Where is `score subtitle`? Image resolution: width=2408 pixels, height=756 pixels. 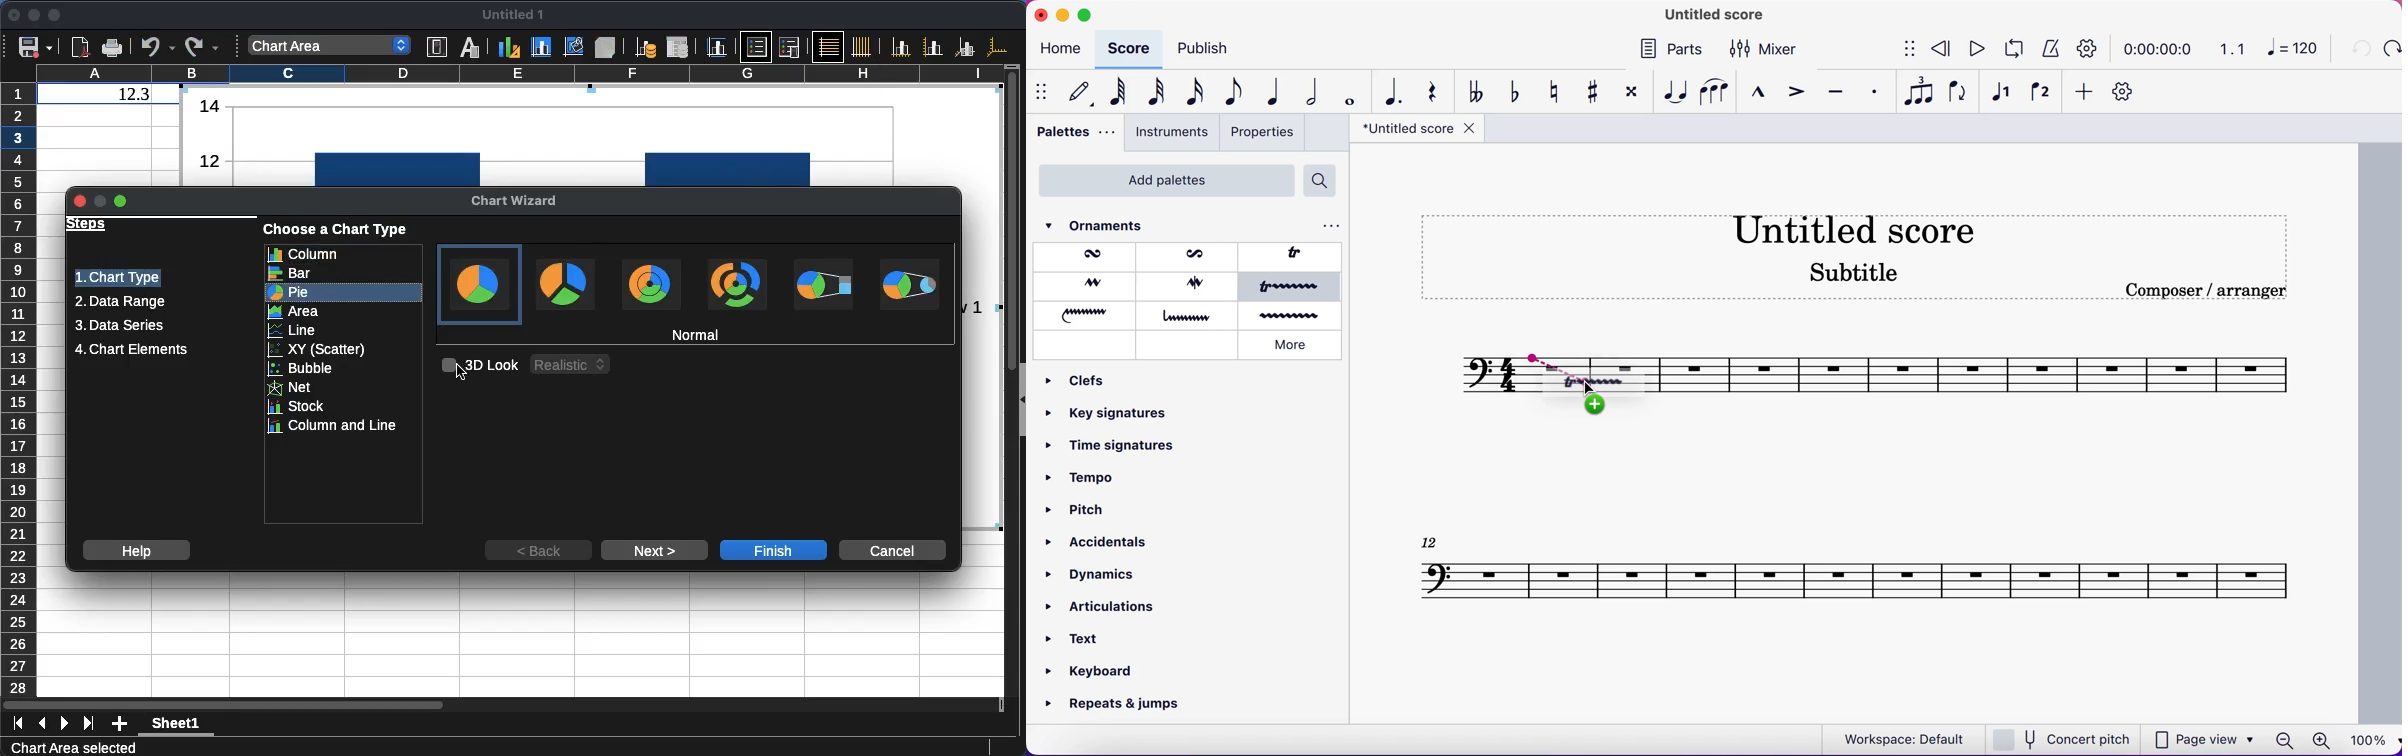 score subtitle is located at coordinates (1859, 279).